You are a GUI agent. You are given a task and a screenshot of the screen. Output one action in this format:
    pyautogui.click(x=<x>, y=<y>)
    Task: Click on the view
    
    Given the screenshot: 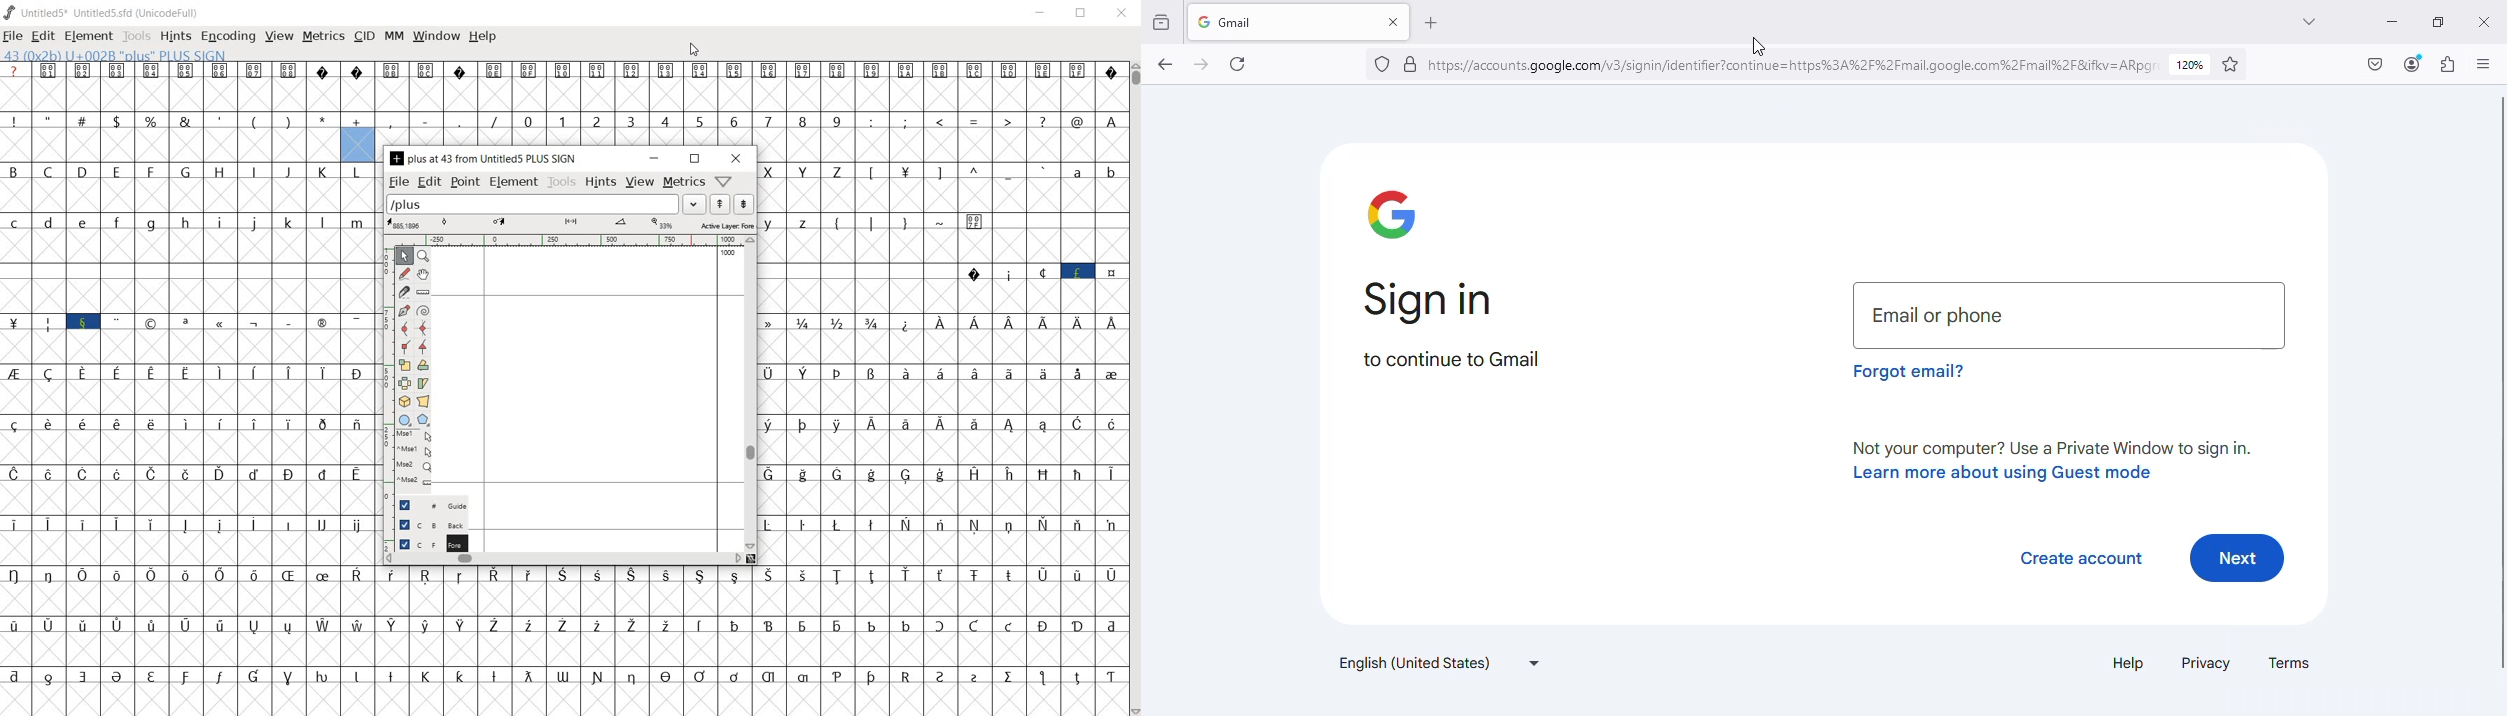 What is the action you would take?
    pyautogui.click(x=278, y=34)
    